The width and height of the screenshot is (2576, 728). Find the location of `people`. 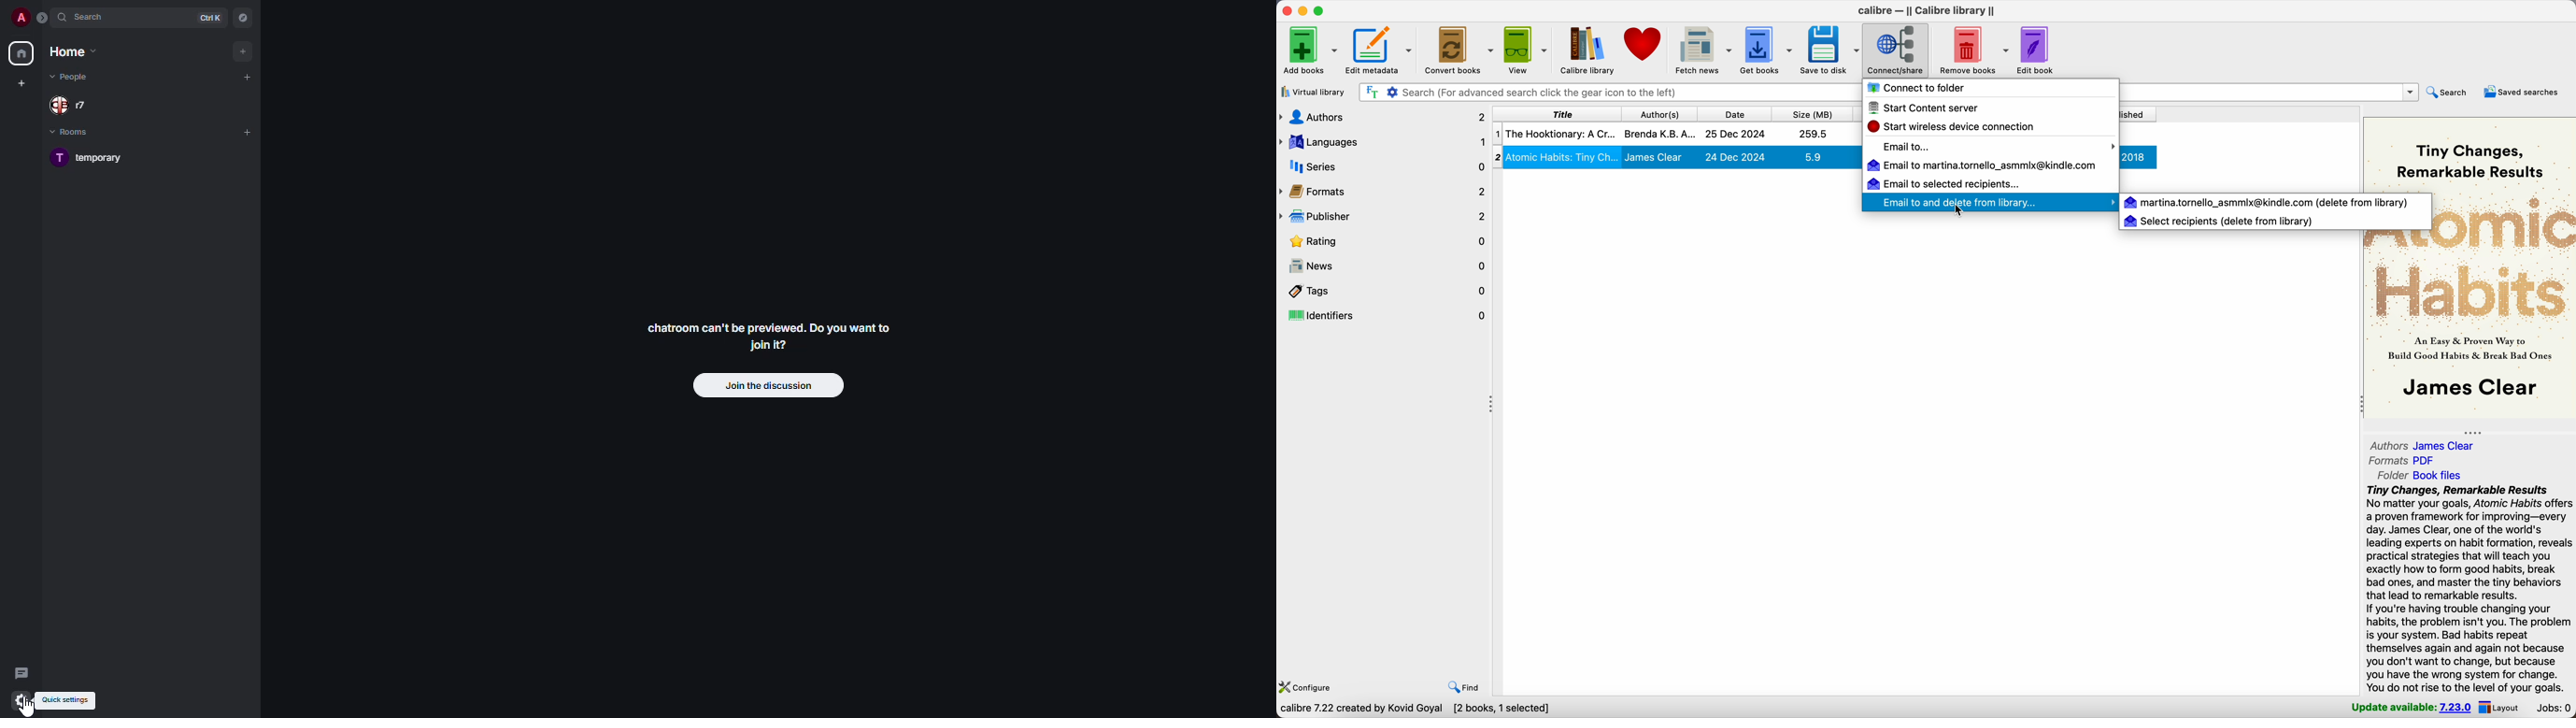

people is located at coordinates (73, 107).